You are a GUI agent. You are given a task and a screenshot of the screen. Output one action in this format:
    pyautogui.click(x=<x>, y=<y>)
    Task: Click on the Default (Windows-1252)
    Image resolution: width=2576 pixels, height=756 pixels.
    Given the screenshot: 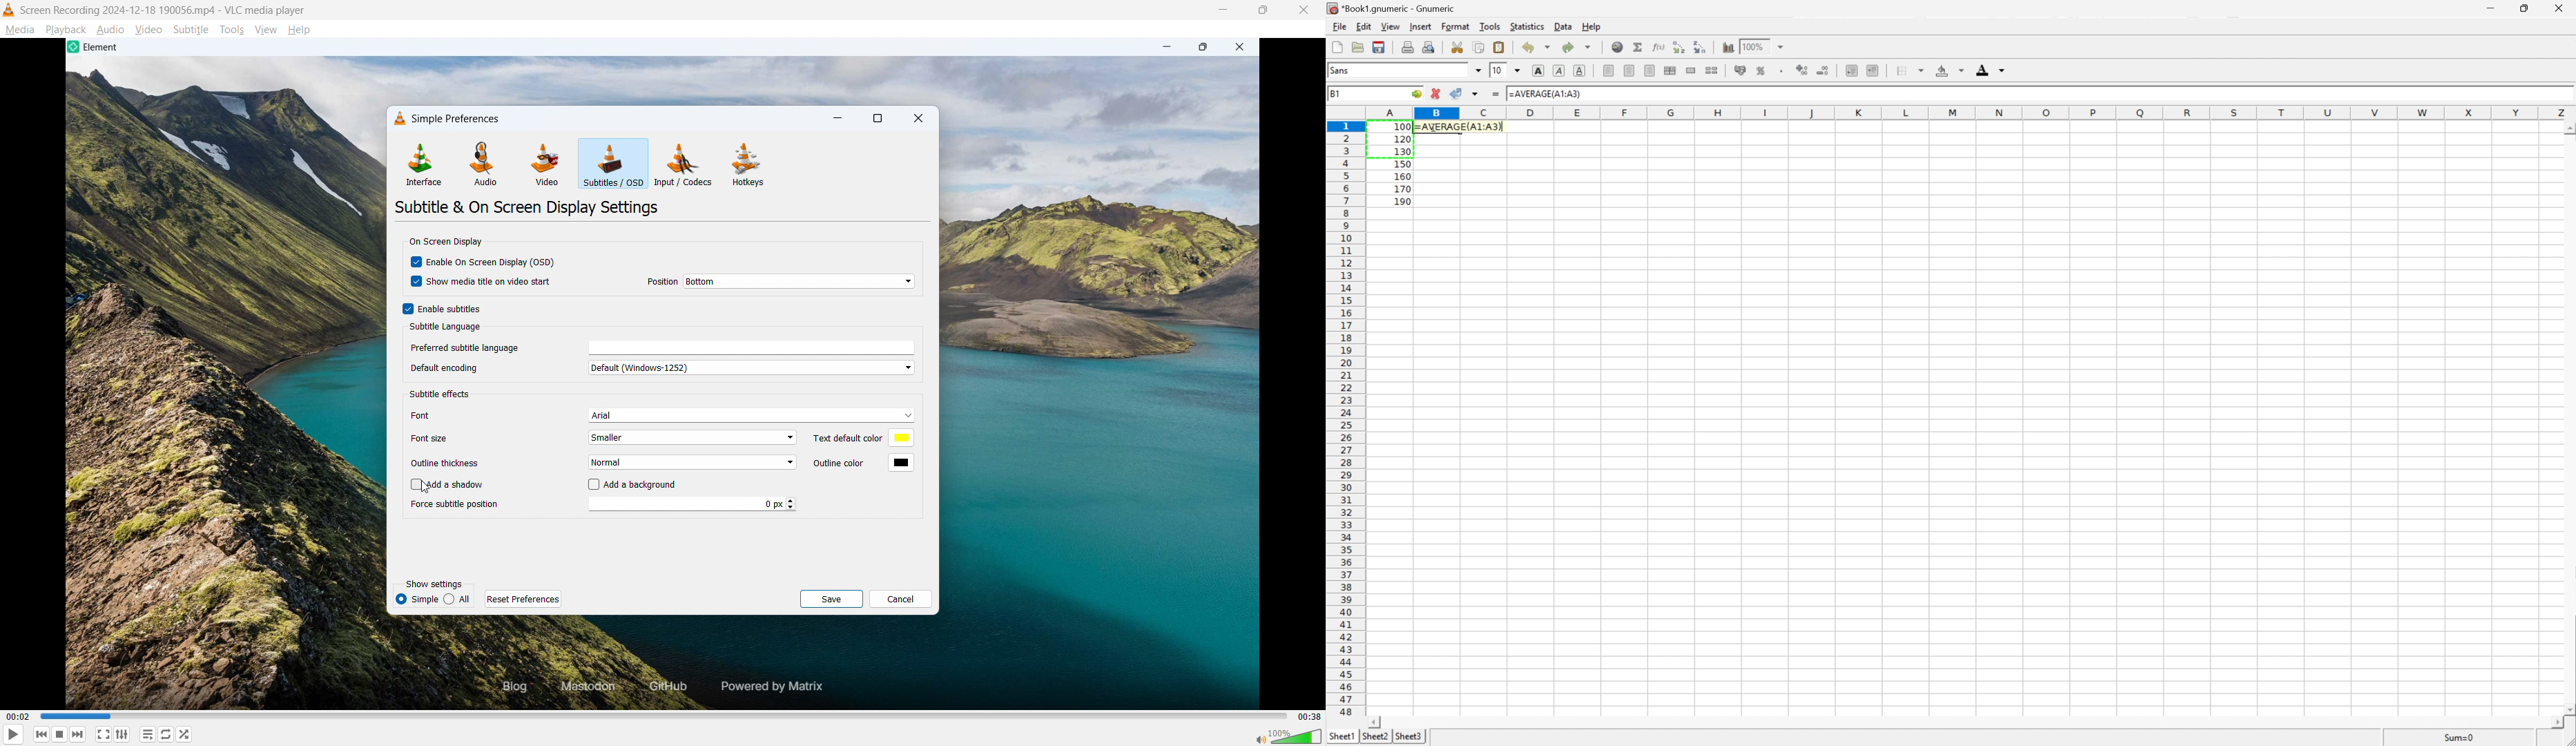 What is the action you would take?
    pyautogui.click(x=751, y=367)
    